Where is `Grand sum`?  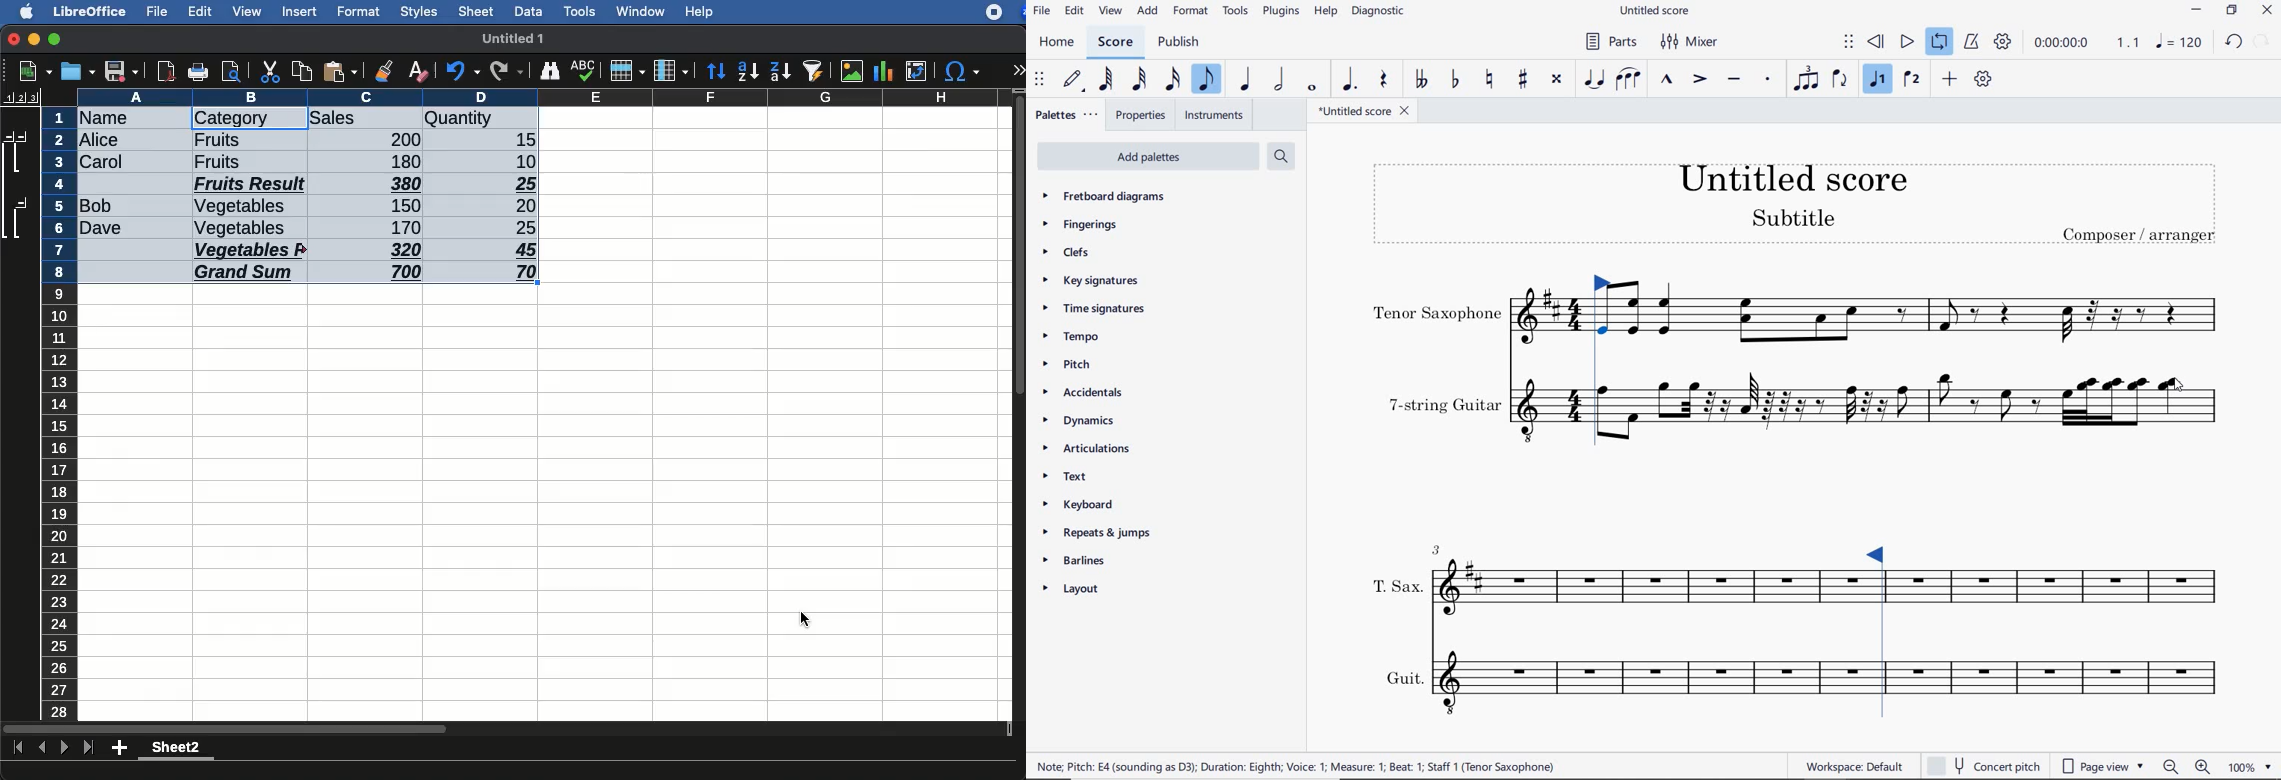
Grand sum is located at coordinates (247, 272).